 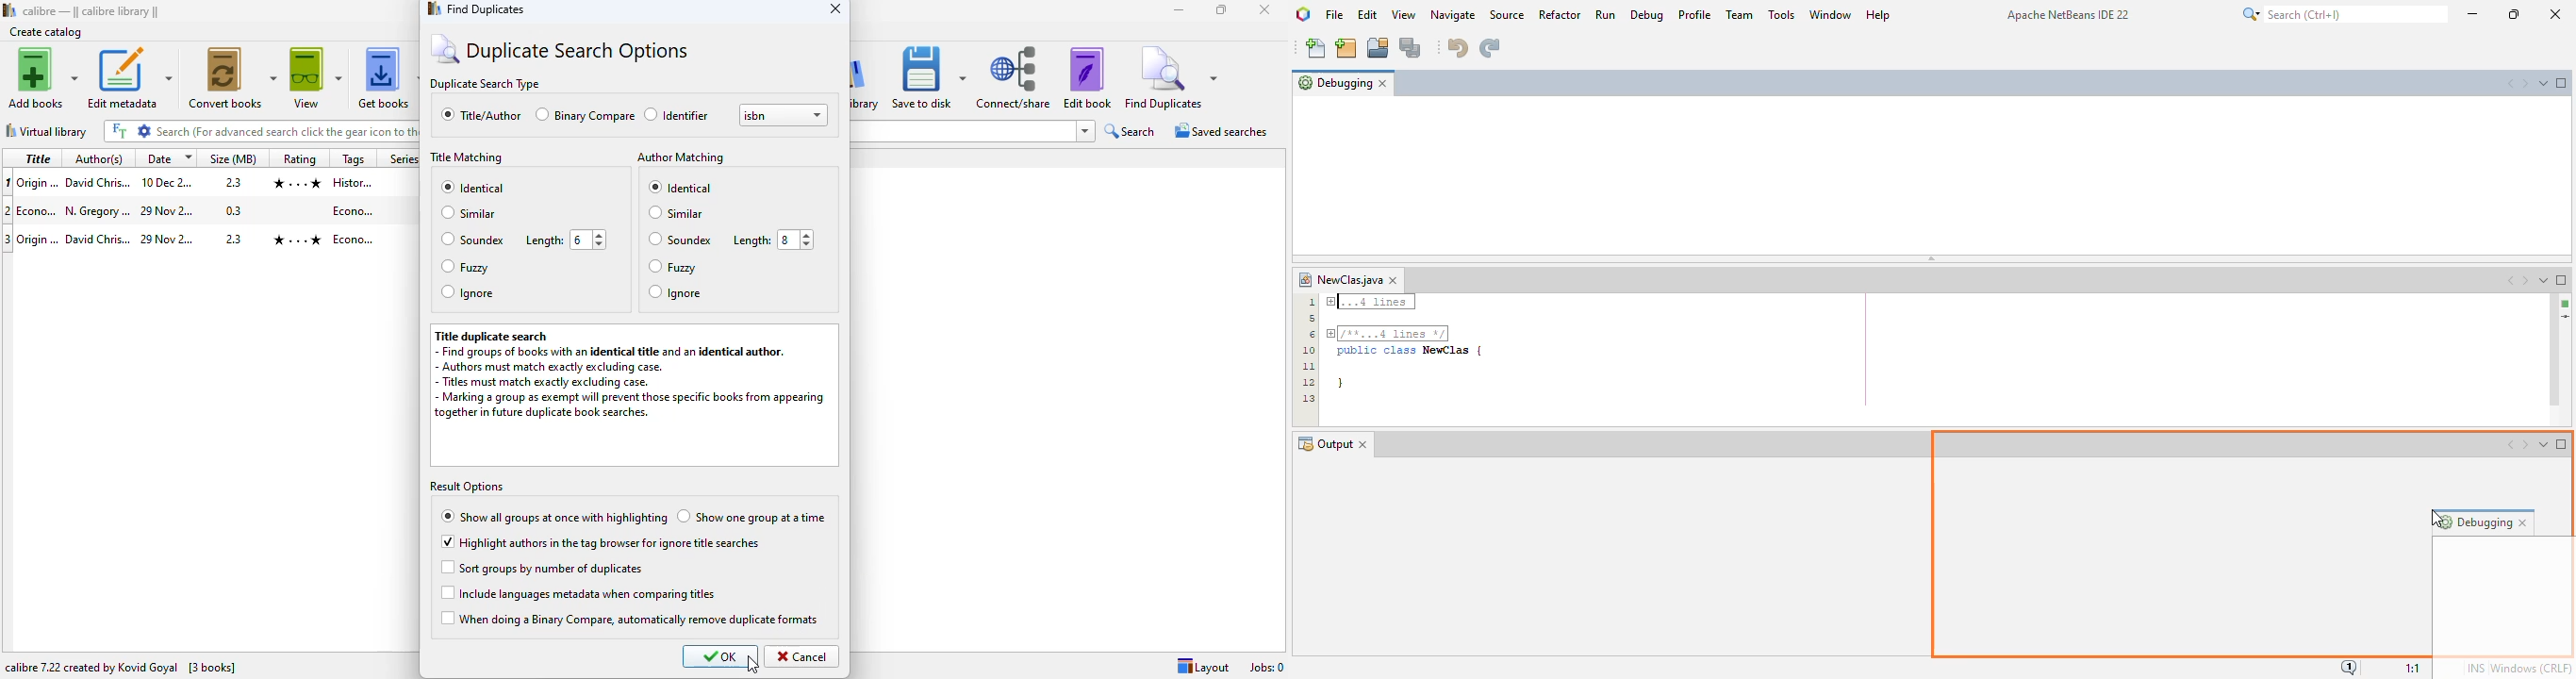 What do you see at coordinates (1308, 349) in the screenshot?
I see `line numbers` at bounding box center [1308, 349].